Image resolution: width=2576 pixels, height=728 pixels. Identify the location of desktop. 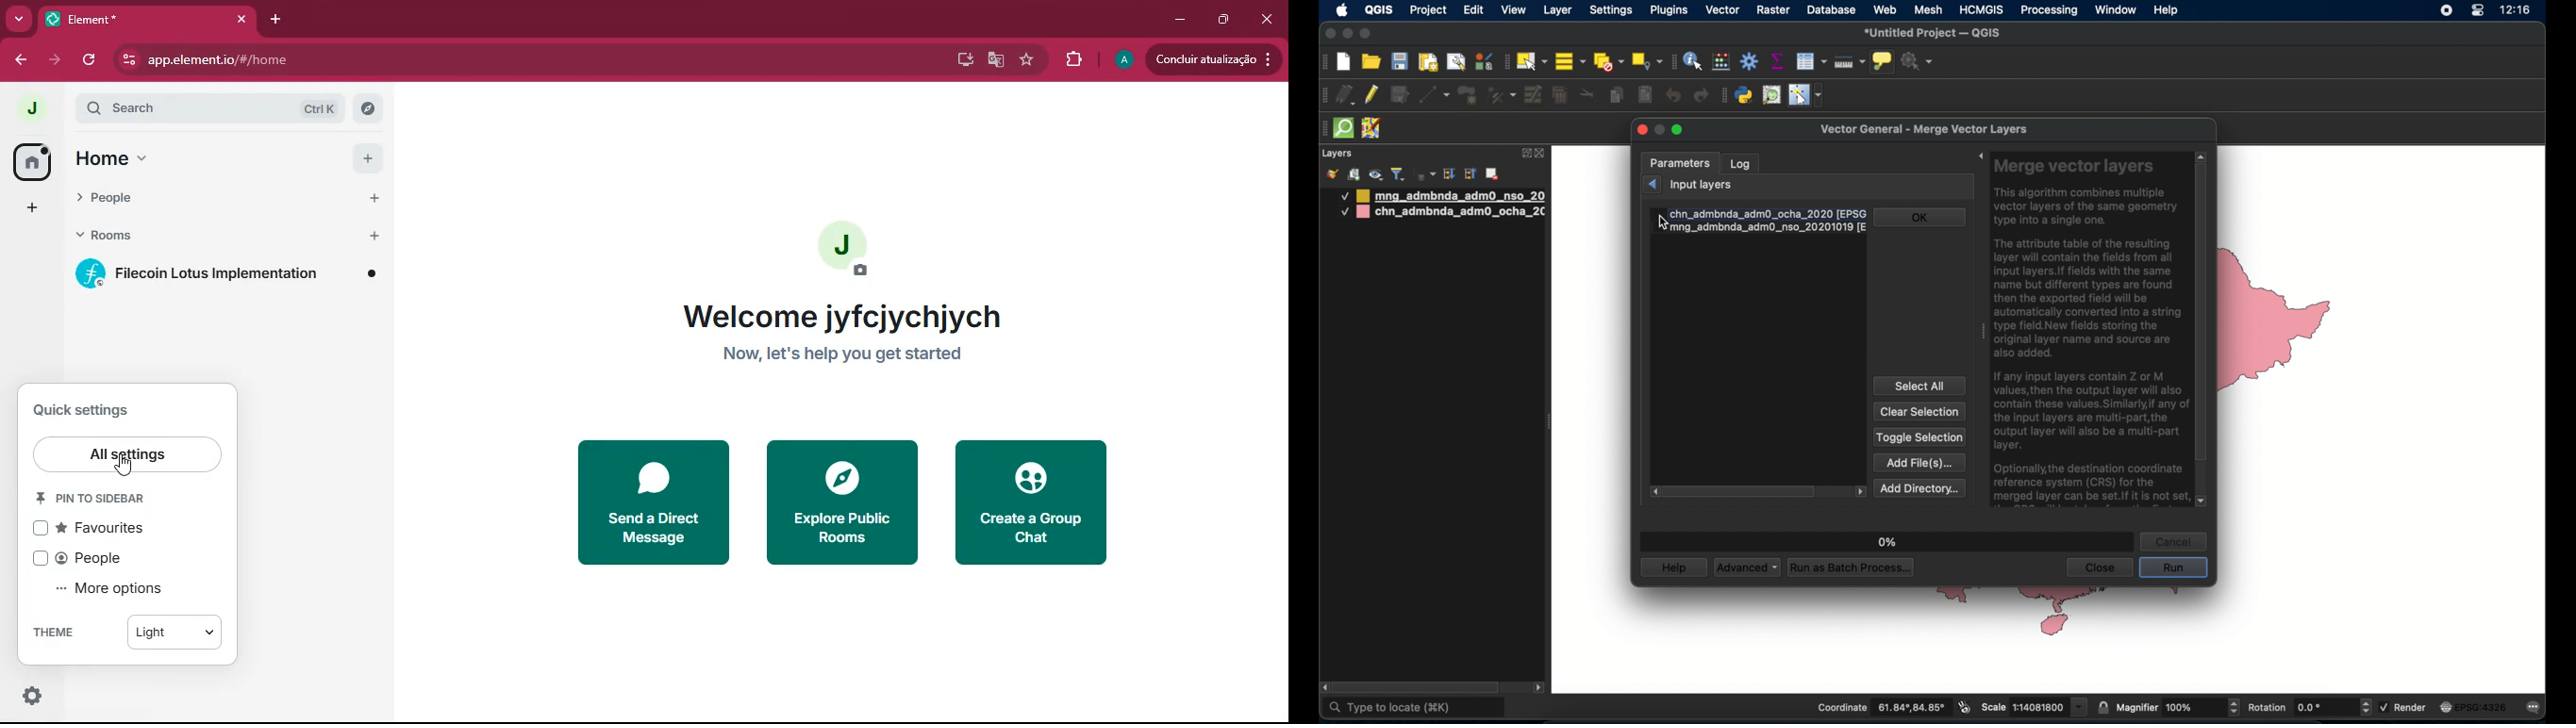
(964, 61).